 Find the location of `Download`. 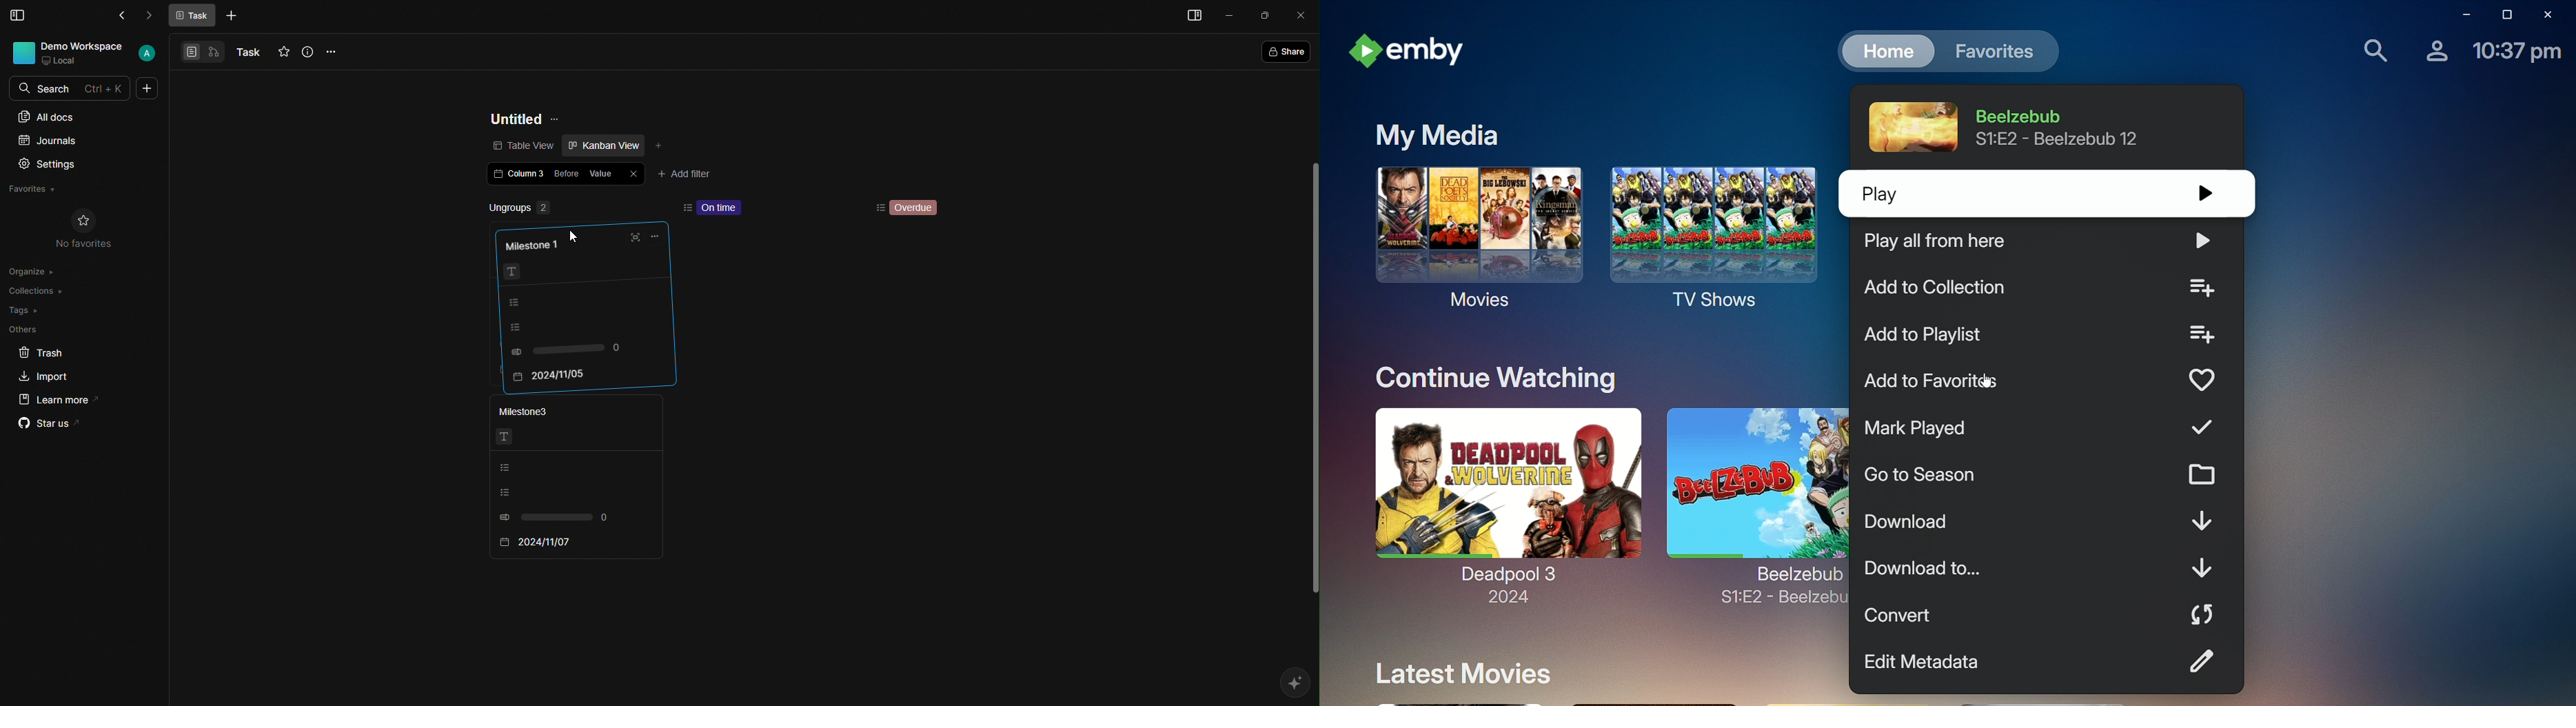

Download is located at coordinates (2047, 521).